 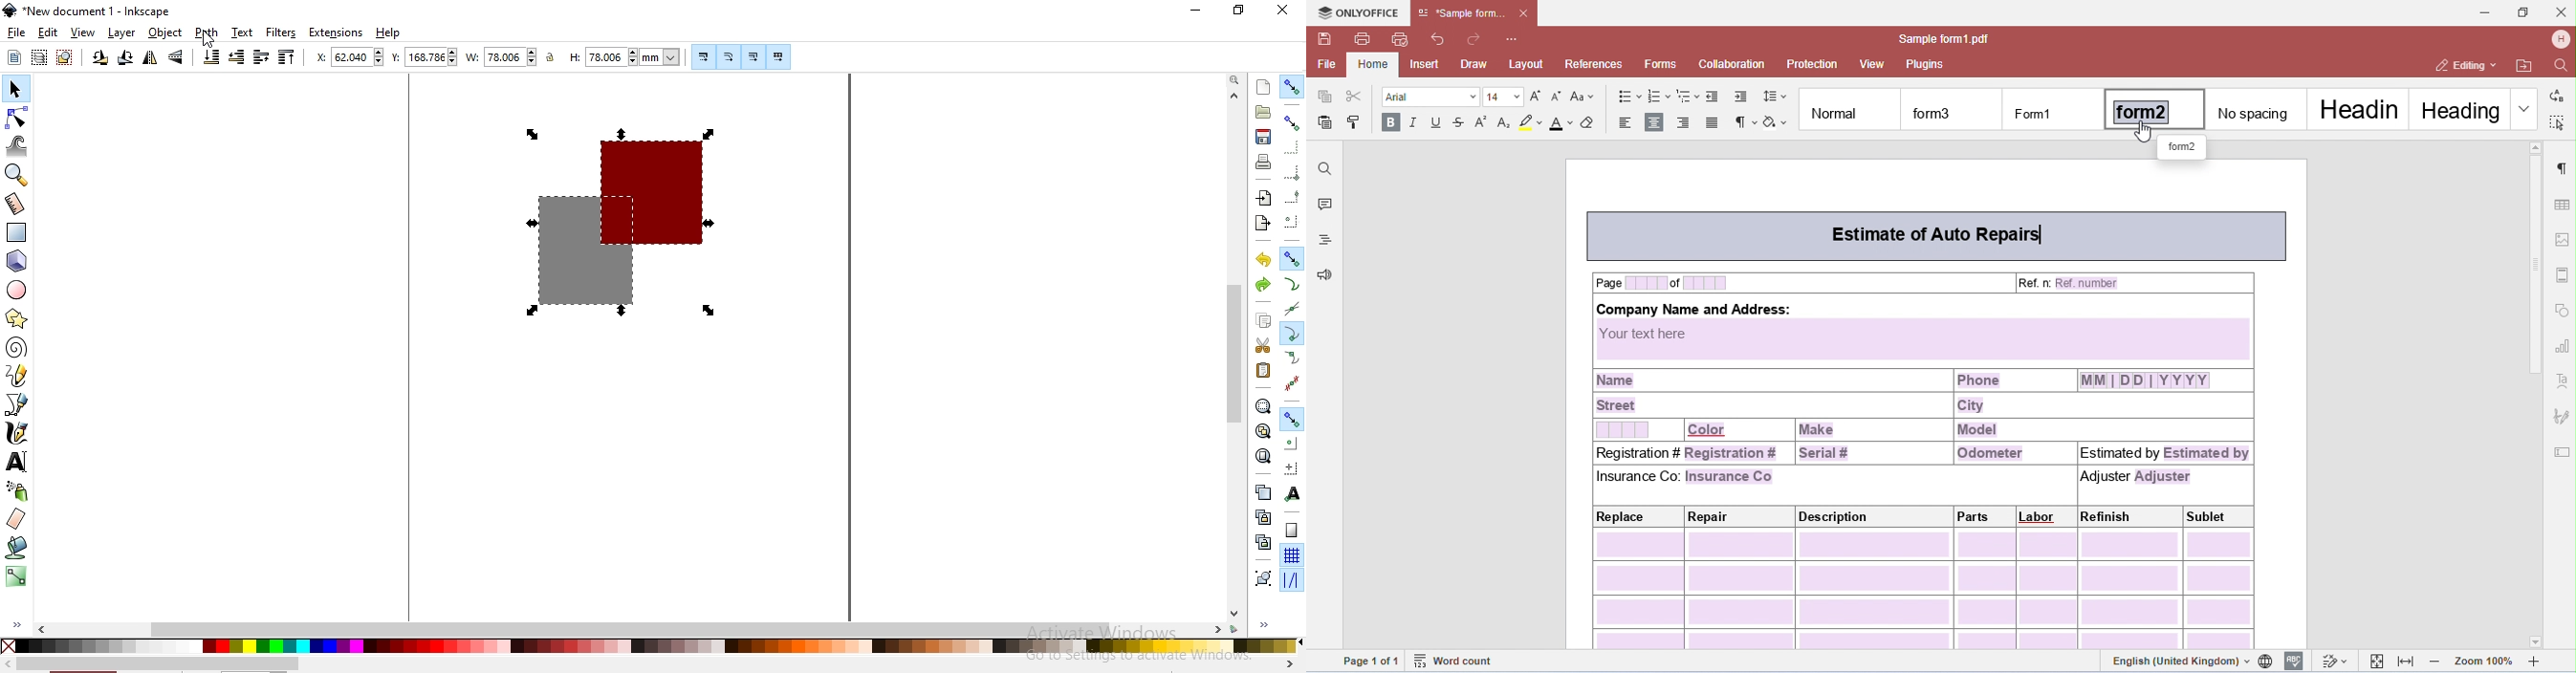 What do you see at coordinates (425, 58) in the screenshot?
I see `vertical coordiante of selection` at bounding box center [425, 58].